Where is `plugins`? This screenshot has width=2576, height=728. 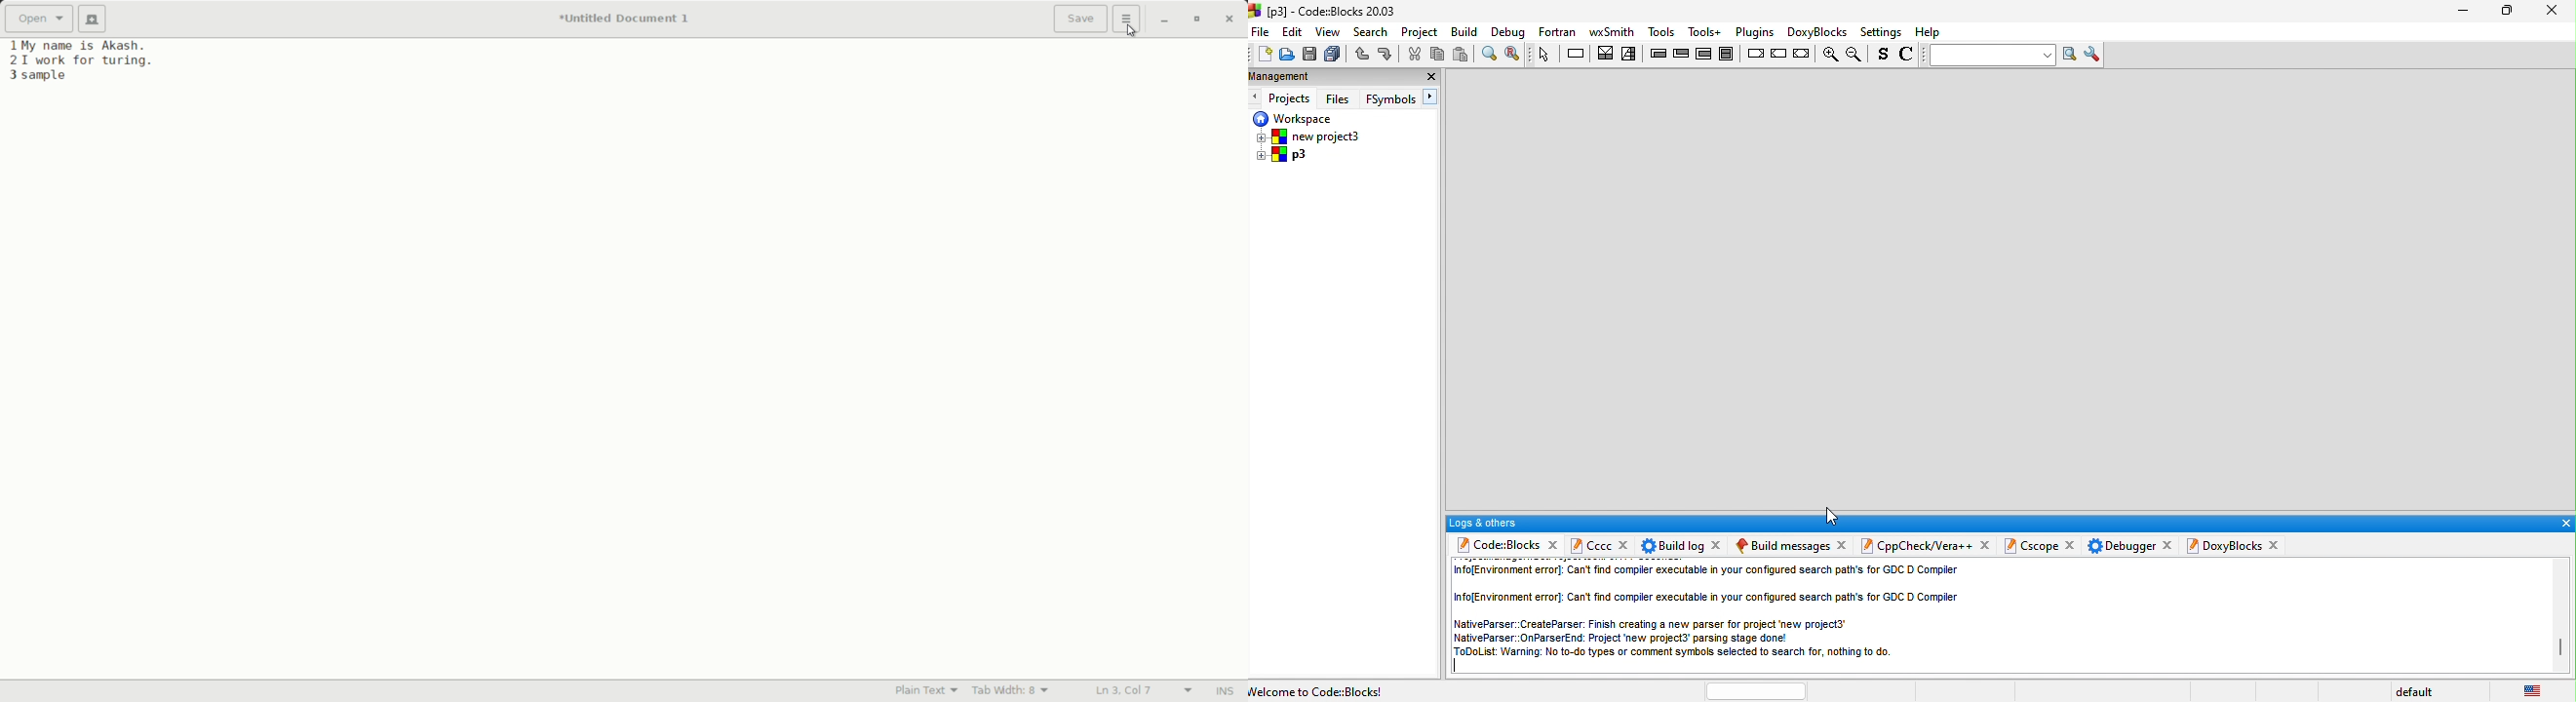 plugins is located at coordinates (1752, 32).